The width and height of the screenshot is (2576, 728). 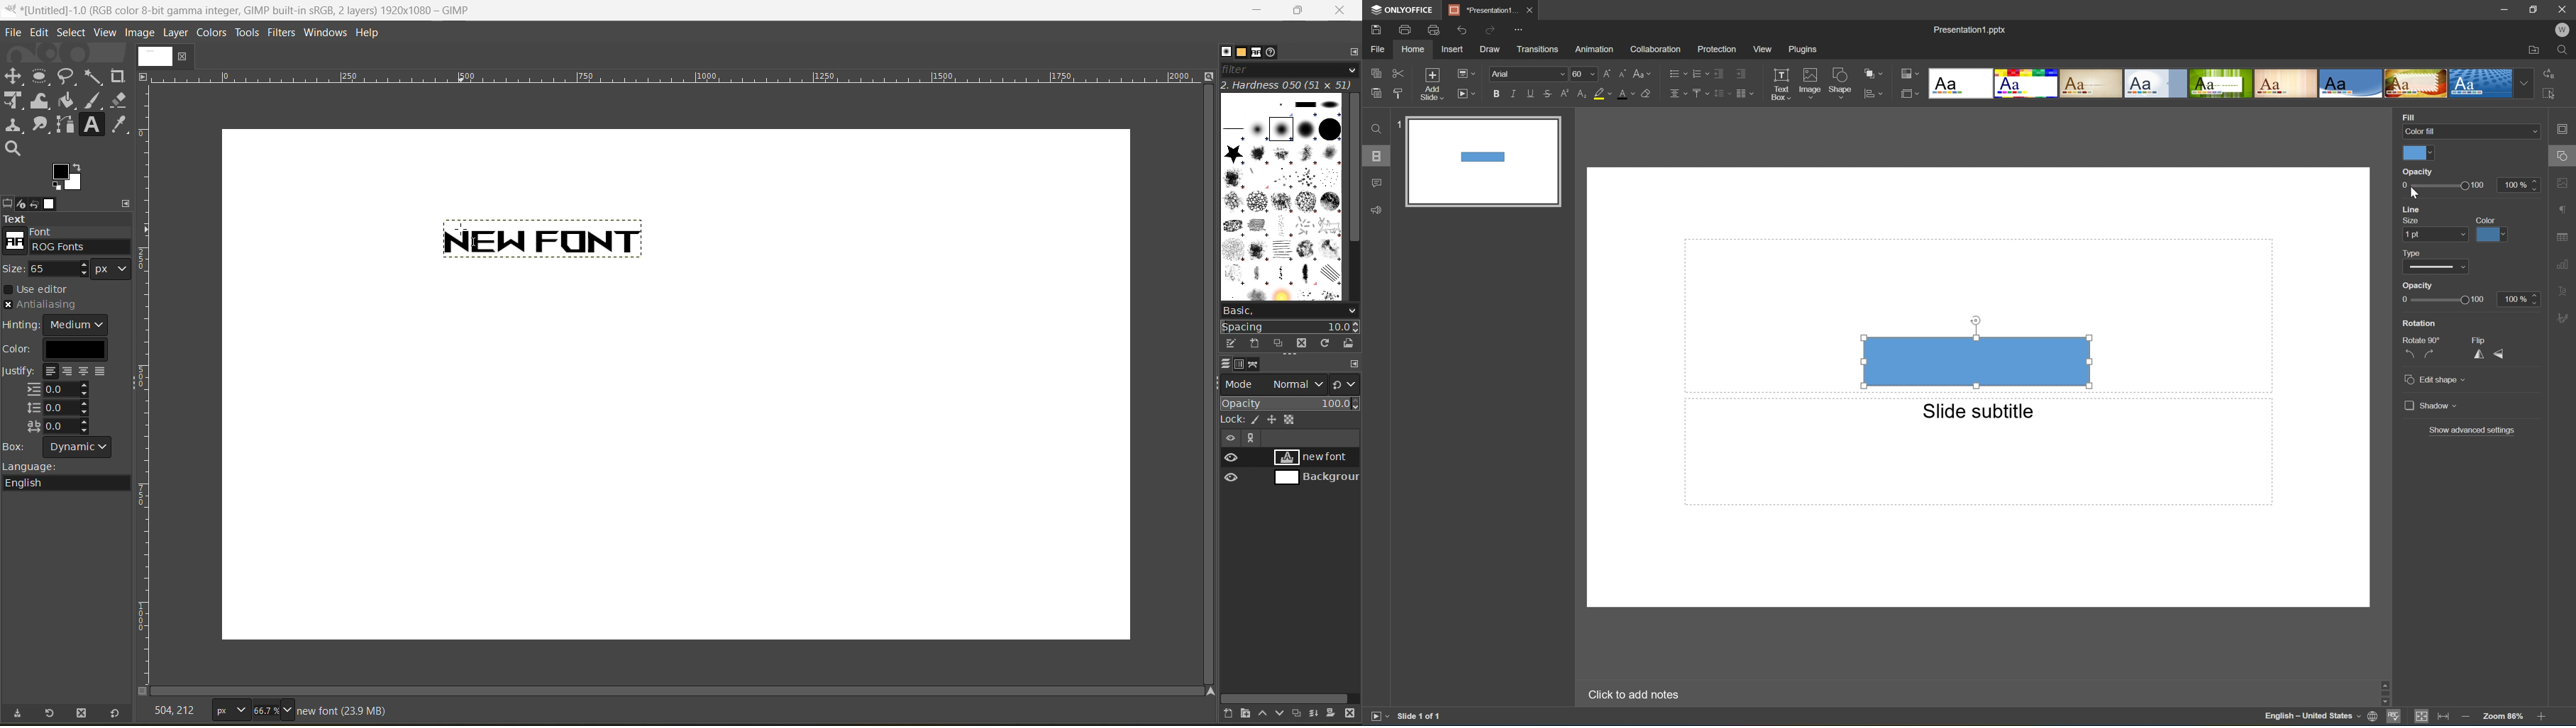 What do you see at coordinates (1563, 93) in the screenshot?
I see `Superscript` at bounding box center [1563, 93].